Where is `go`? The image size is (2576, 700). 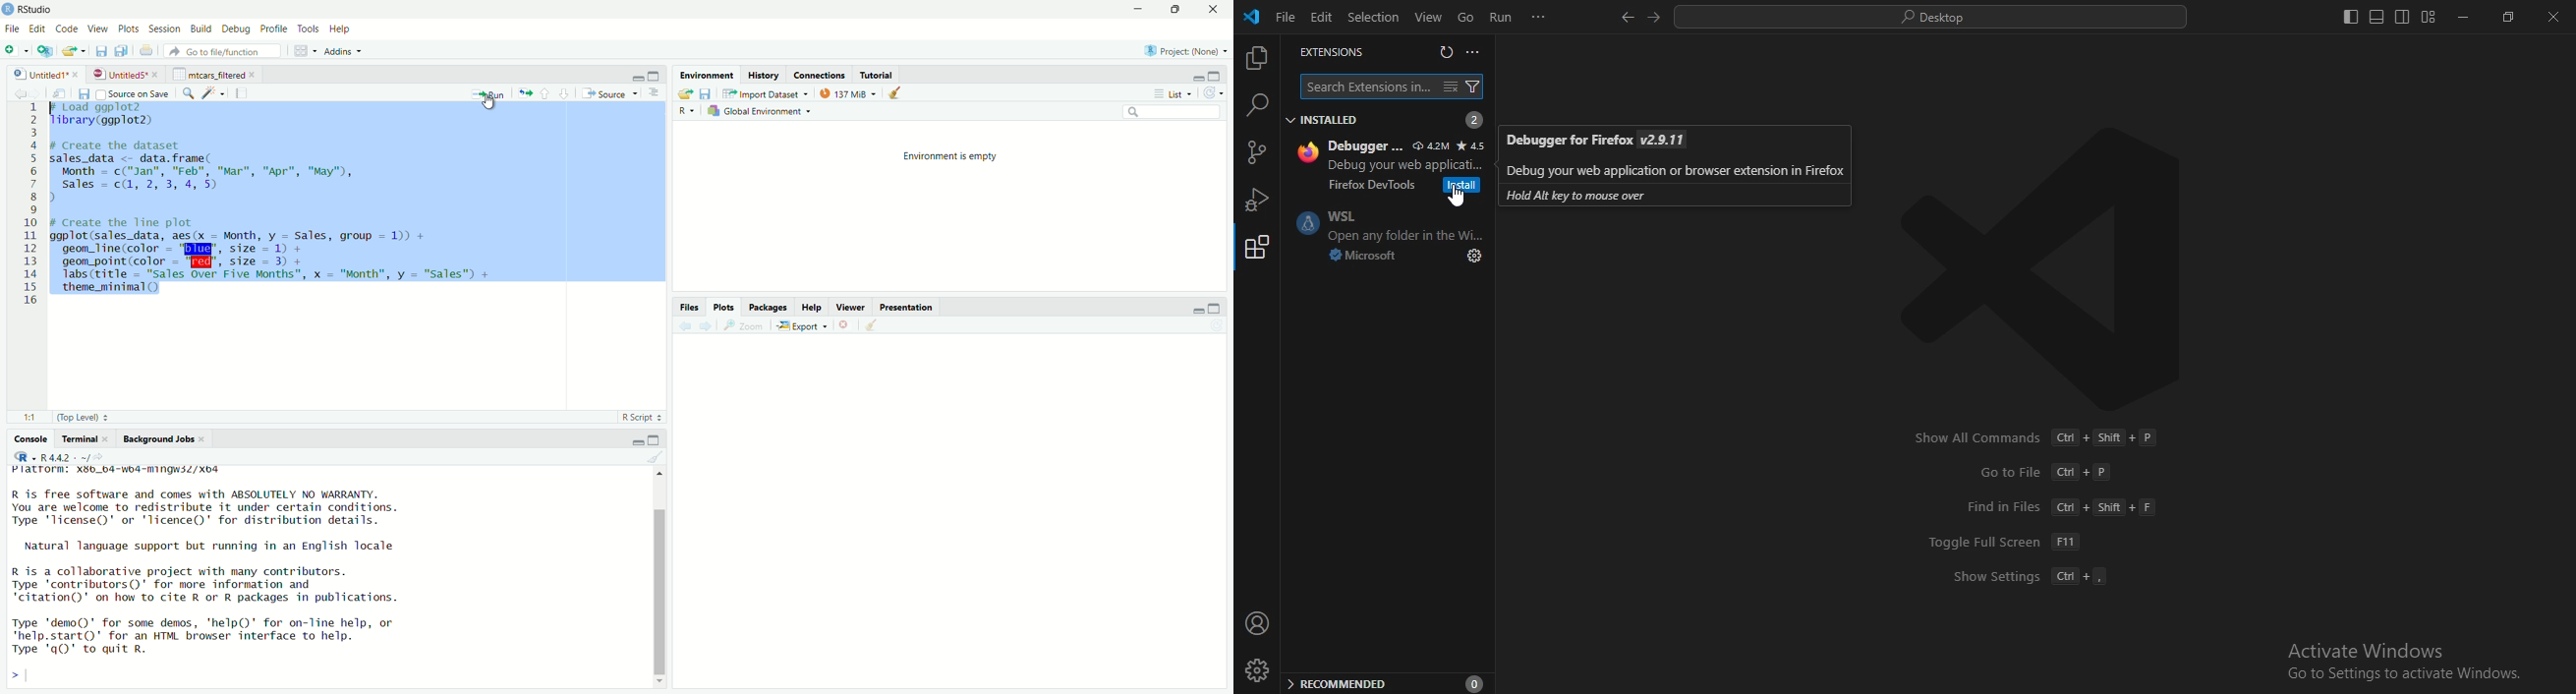 go is located at coordinates (1462, 18).